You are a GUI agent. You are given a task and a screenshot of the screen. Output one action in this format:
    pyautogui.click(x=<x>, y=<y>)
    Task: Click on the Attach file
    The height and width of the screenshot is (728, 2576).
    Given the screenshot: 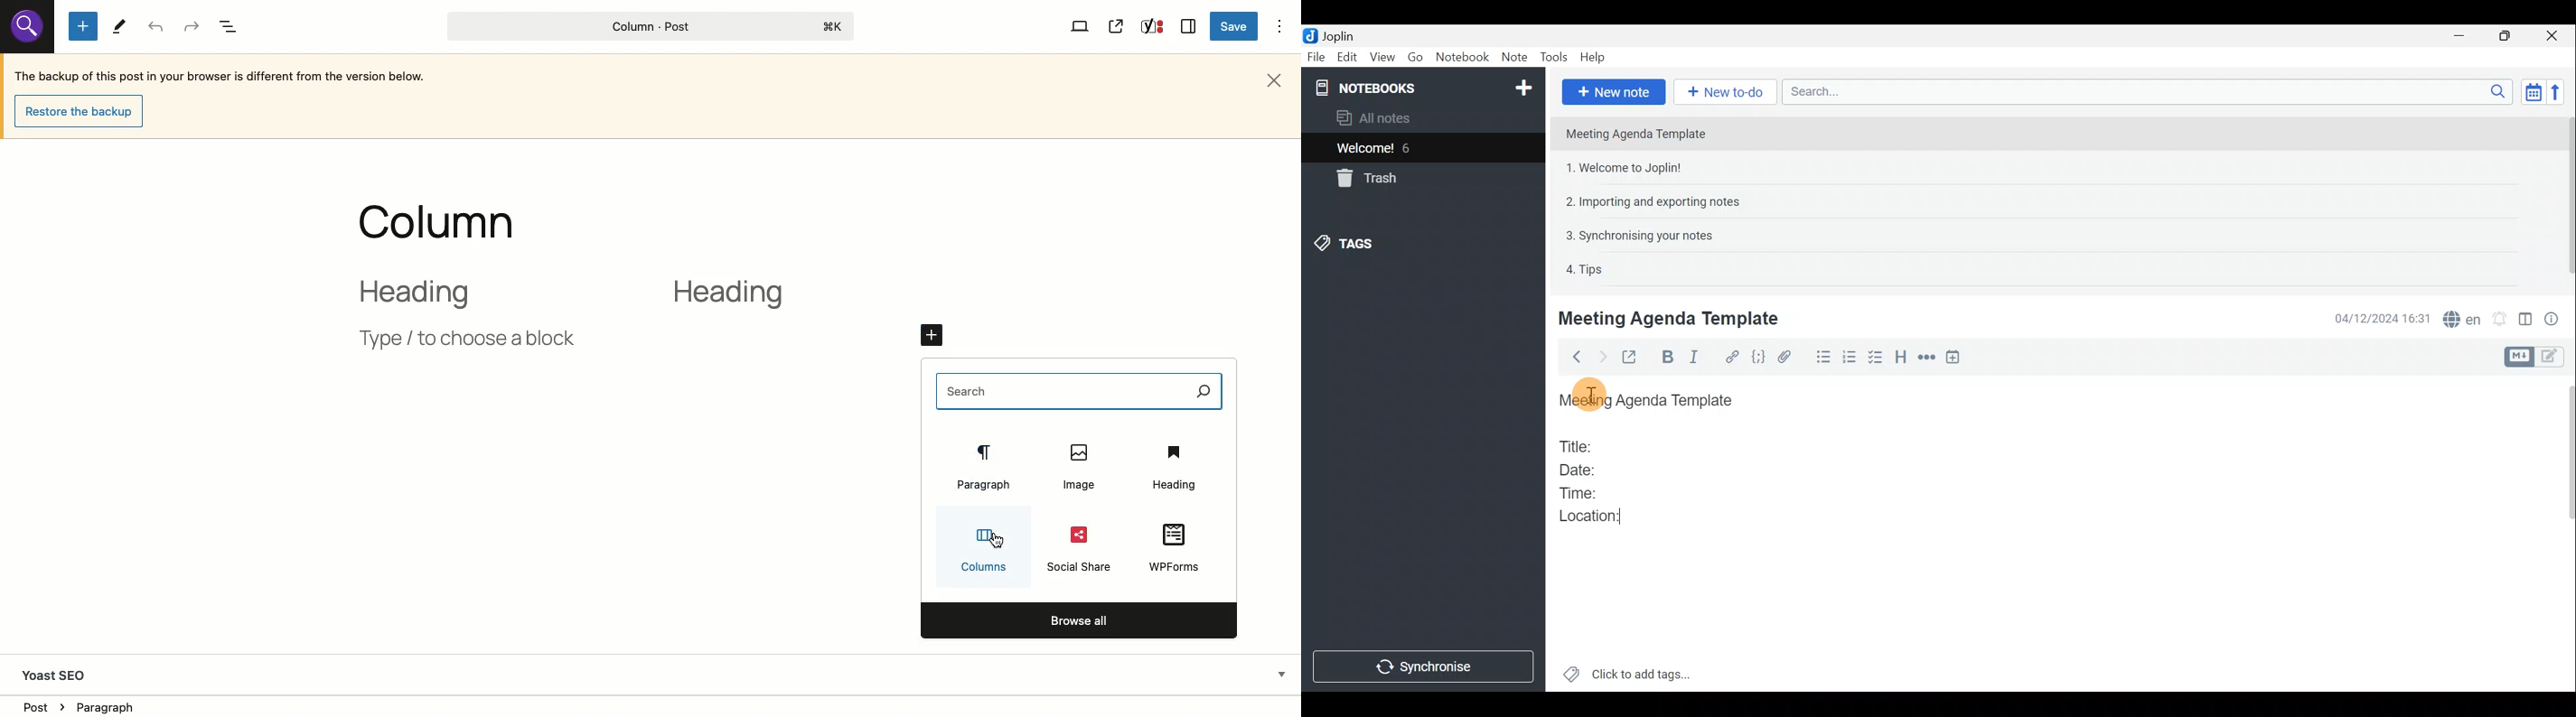 What is the action you would take?
    pyautogui.click(x=1791, y=357)
    